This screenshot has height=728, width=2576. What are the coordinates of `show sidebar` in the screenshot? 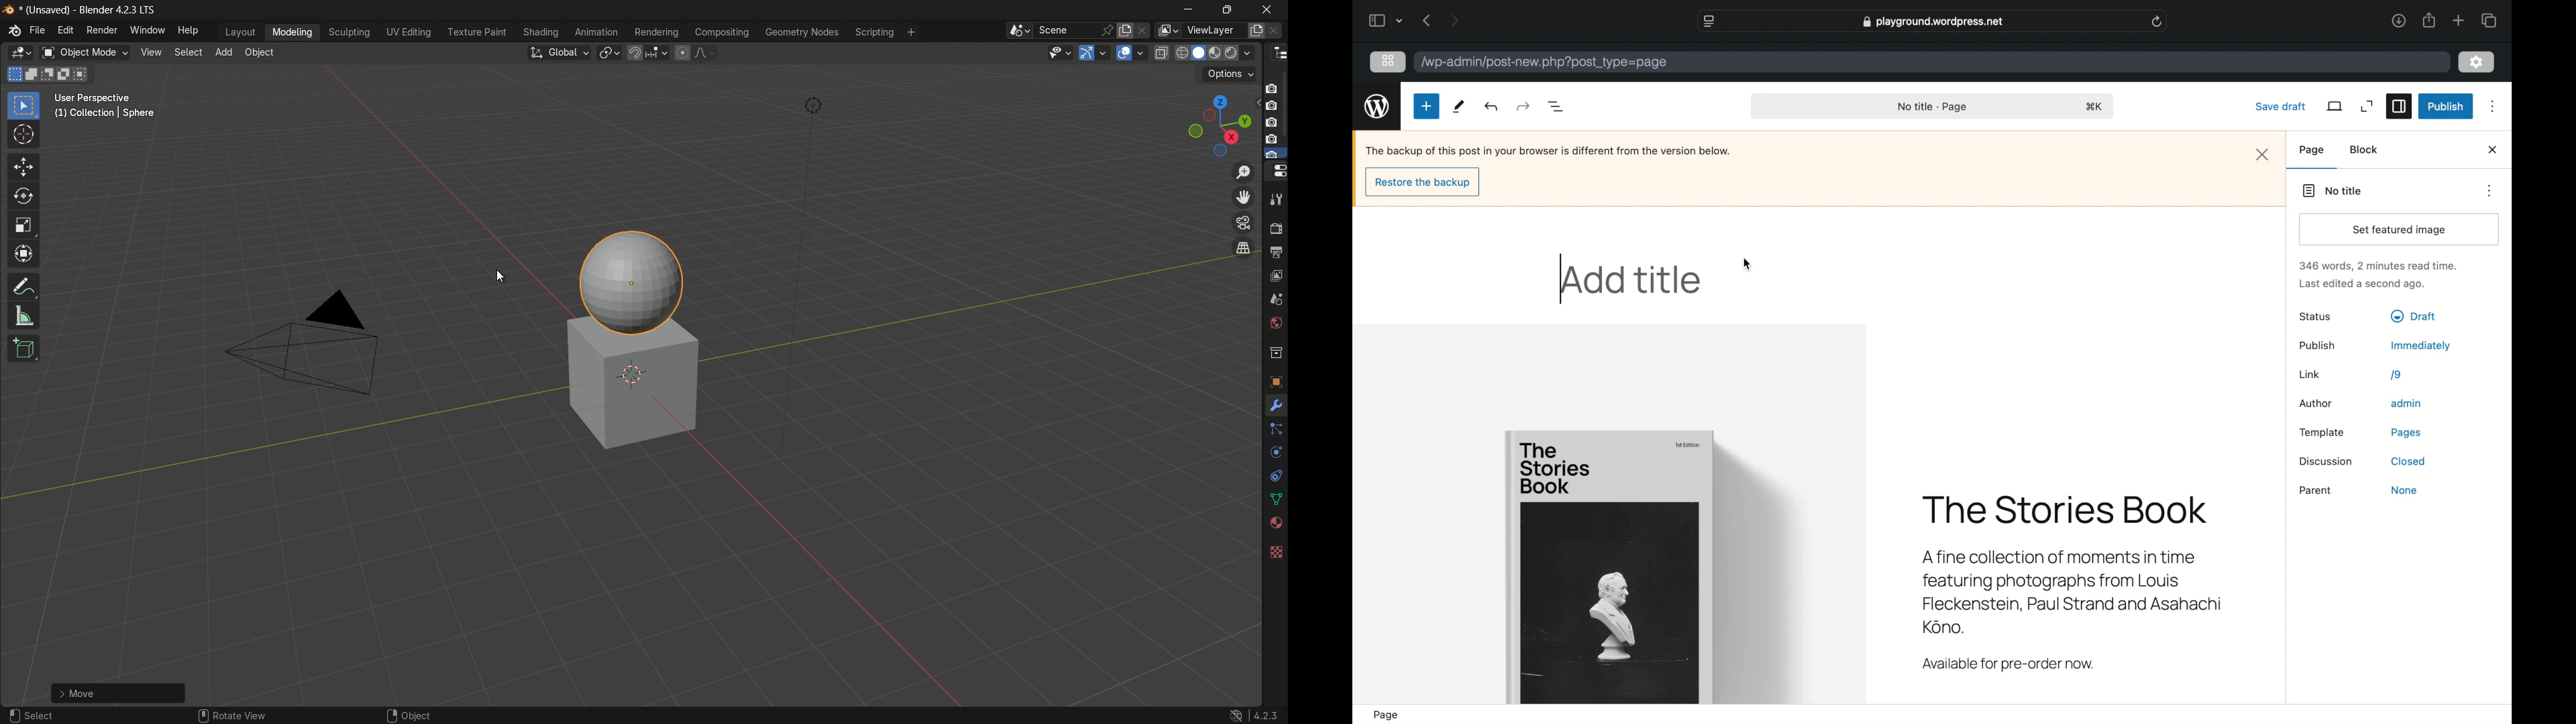 It's located at (1377, 20).